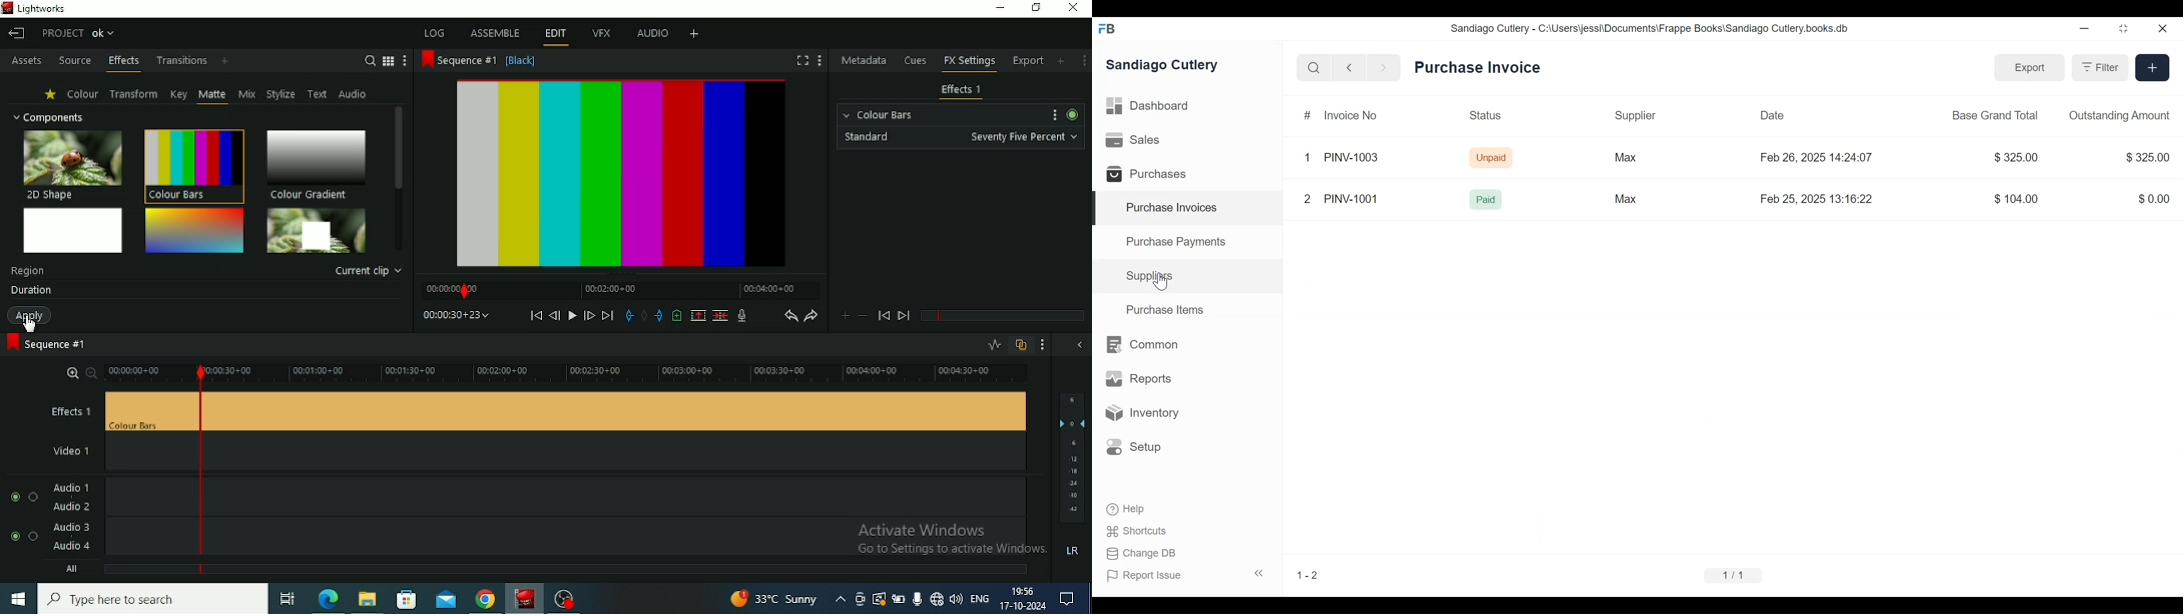  I want to click on Mail, so click(446, 598).